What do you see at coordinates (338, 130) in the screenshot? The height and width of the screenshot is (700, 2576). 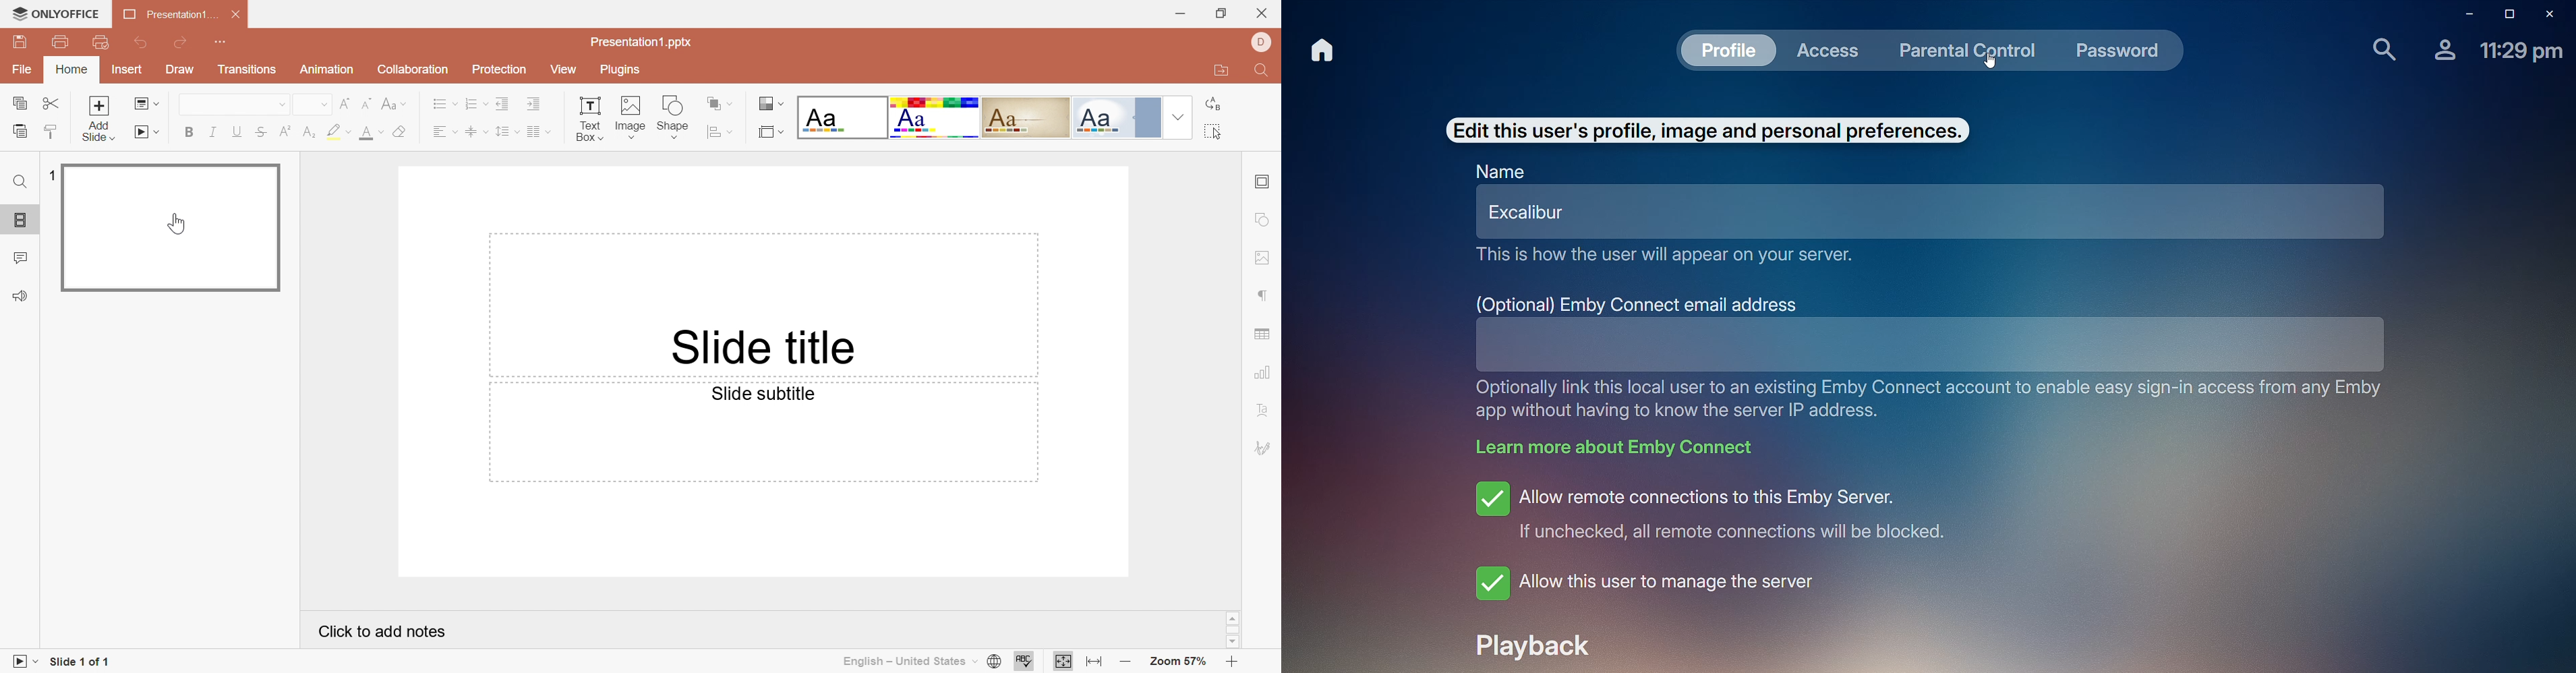 I see `Highlight color` at bounding box center [338, 130].